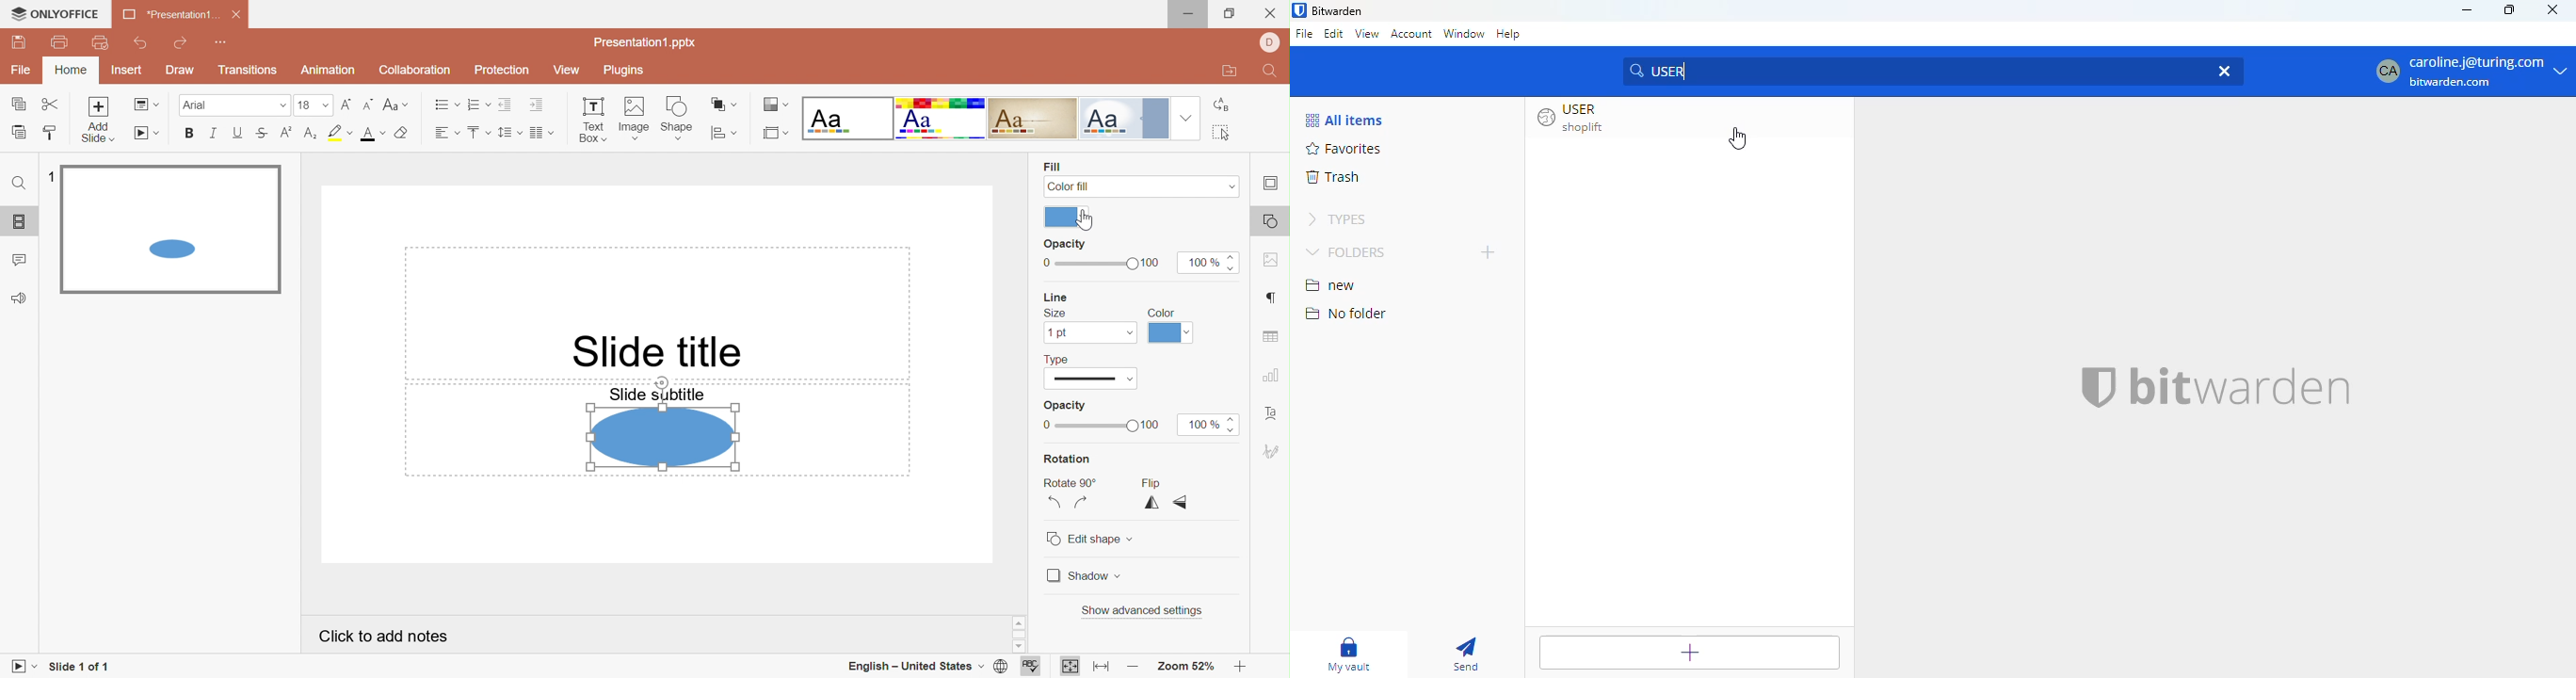 The width and height of the screenshot is (2576, 700). I want to click on Slider, so click(1096, 263).